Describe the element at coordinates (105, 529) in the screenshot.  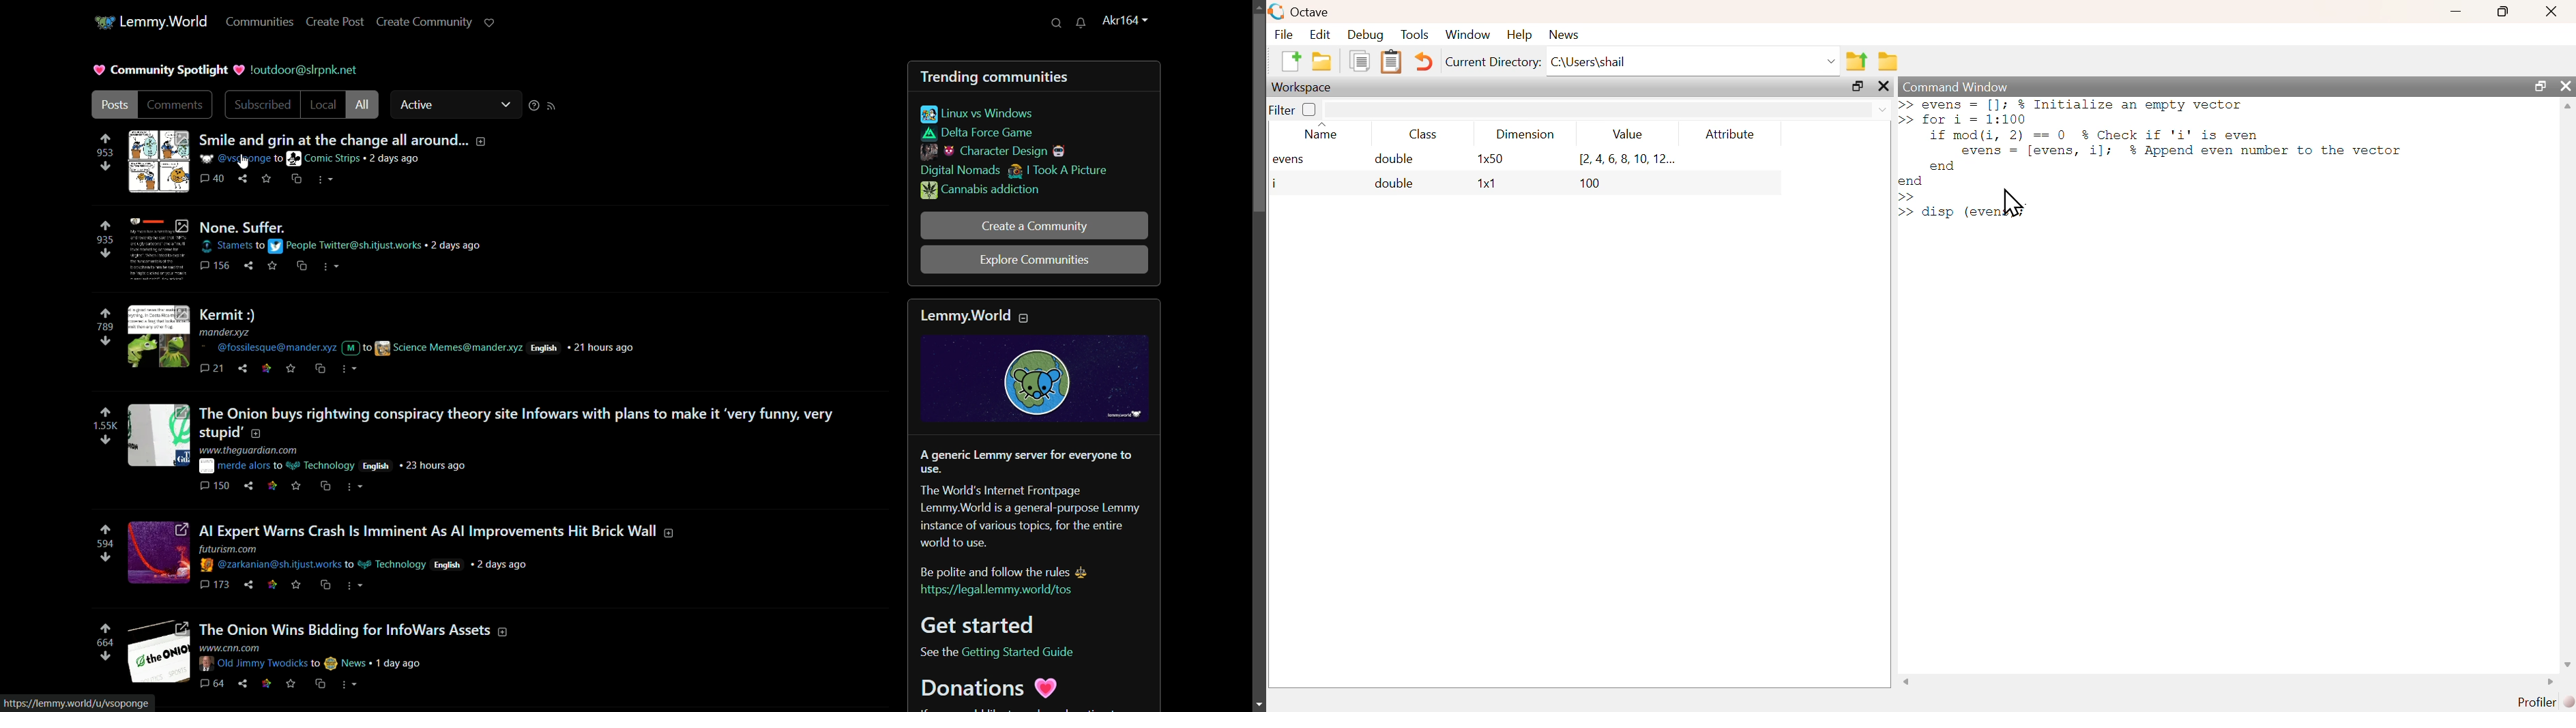
I see `upvote` at that location.